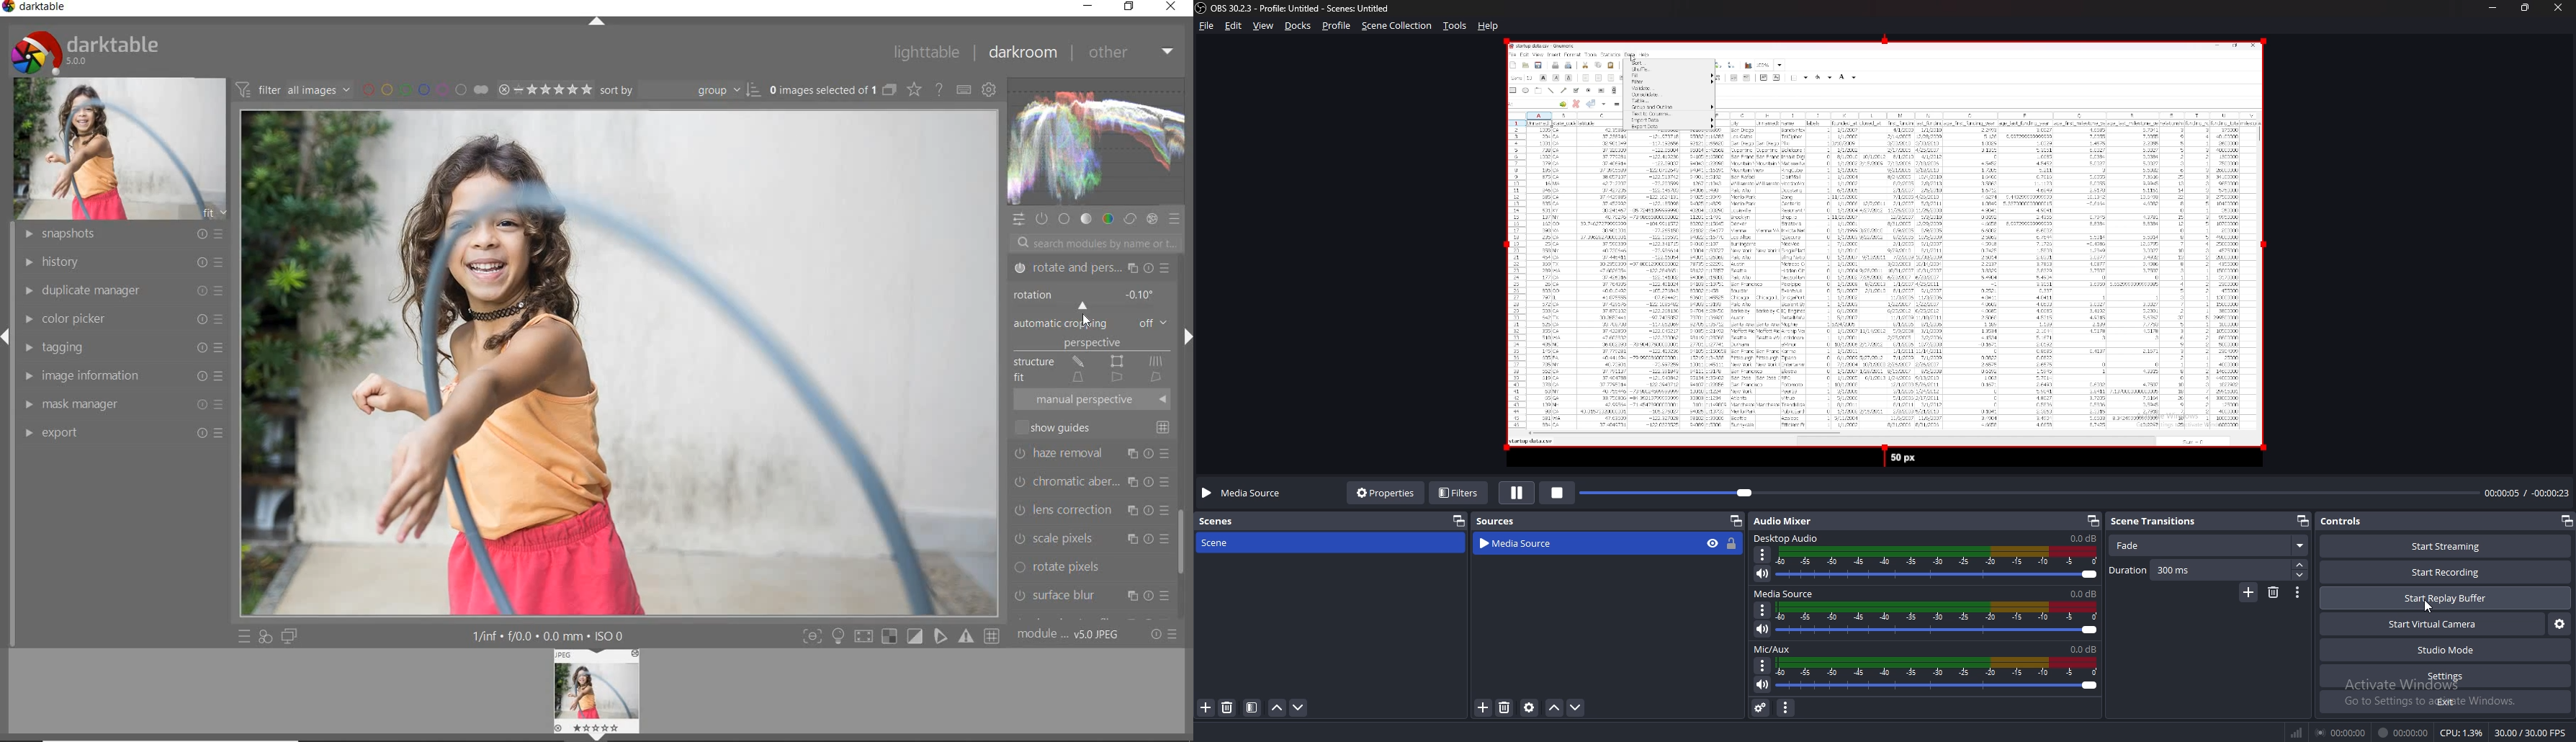 The height and width of the screenshot is (756, 2576). What do you see at coordinates (1094, 343) in the screenshot?
I see `PERSPECTIVE` at bounding box center [1094, 343].